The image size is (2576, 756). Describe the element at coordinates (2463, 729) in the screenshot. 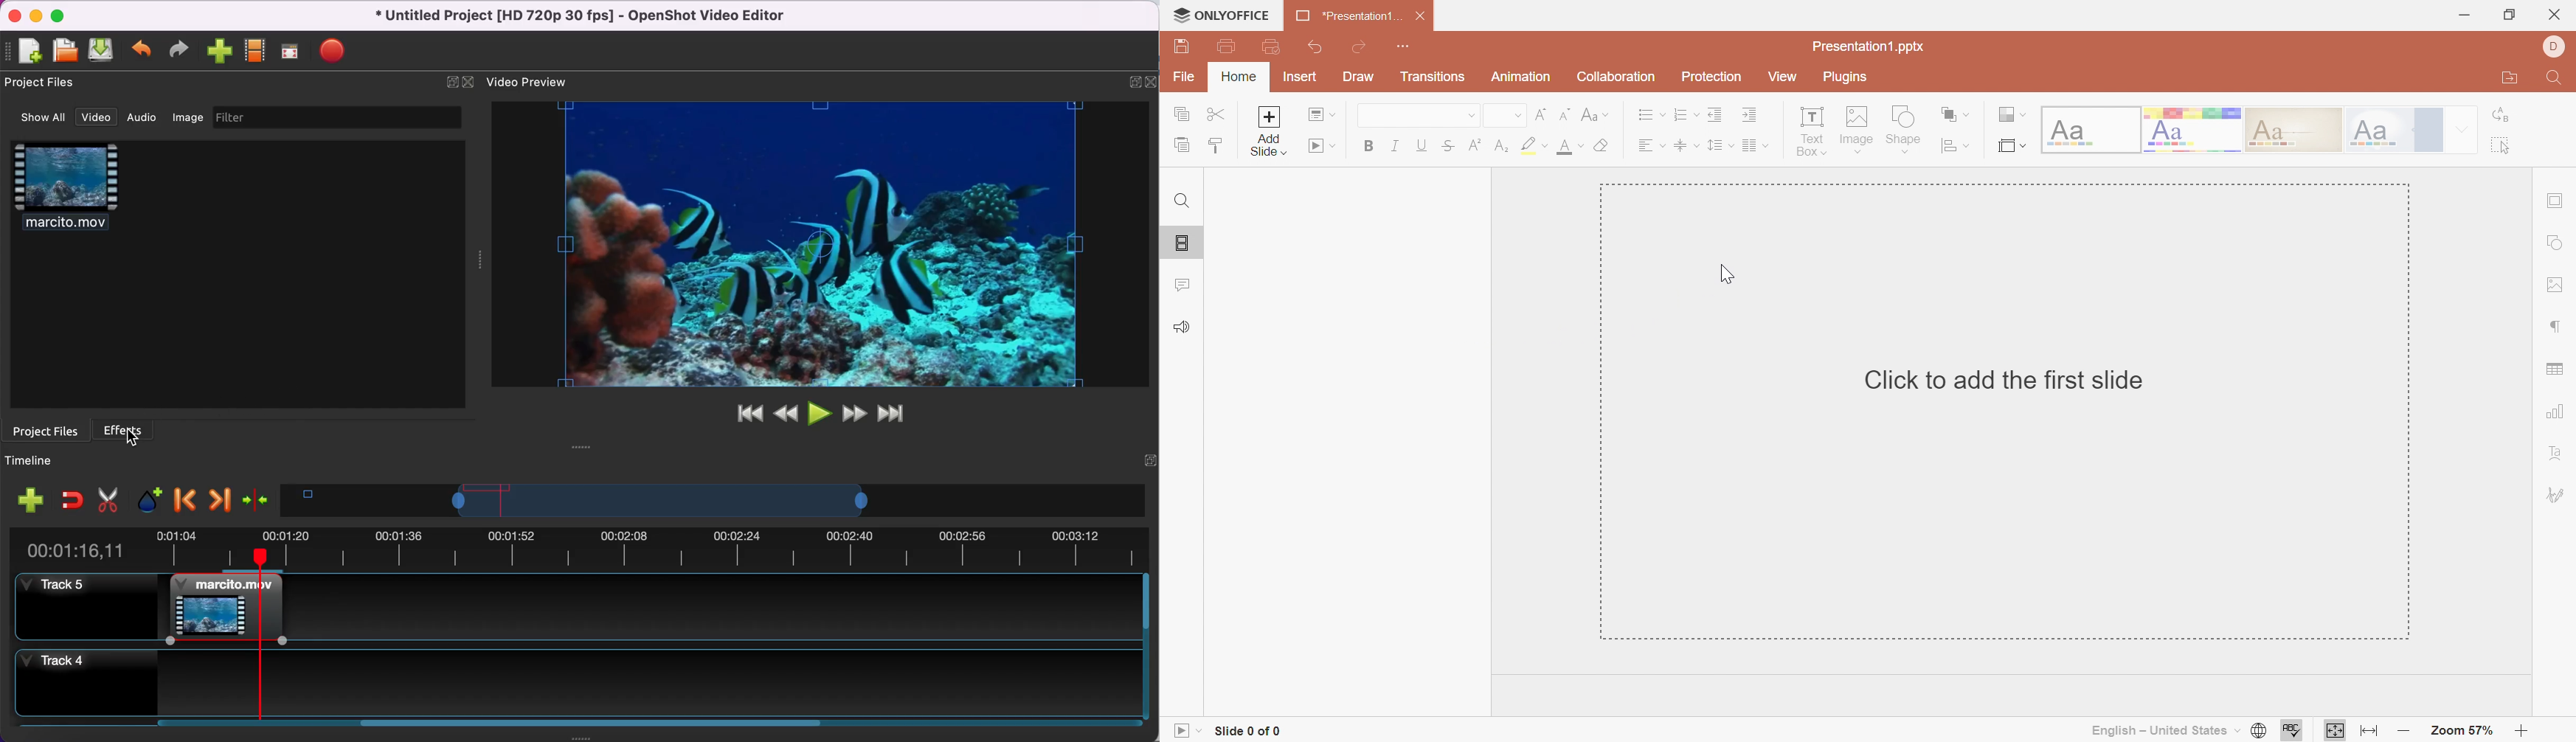

I see `Zoom 57%` at that location.